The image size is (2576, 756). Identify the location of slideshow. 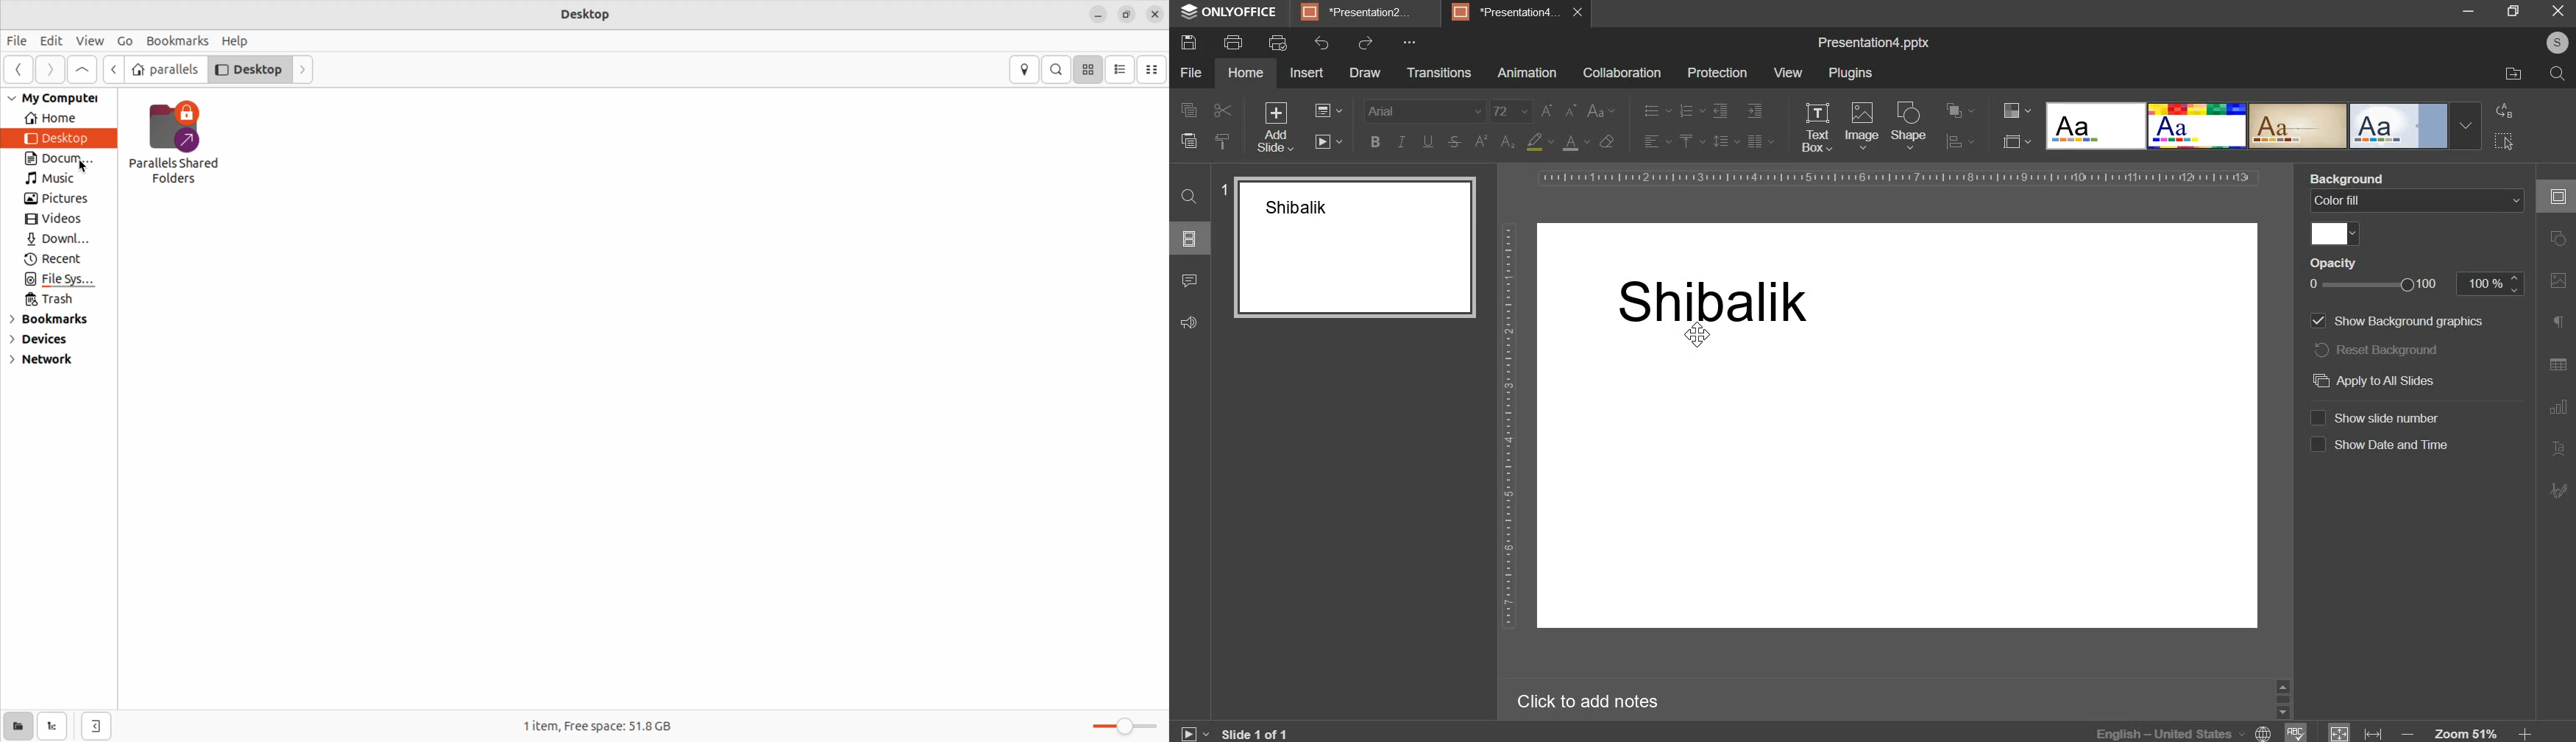
(1327, 141).